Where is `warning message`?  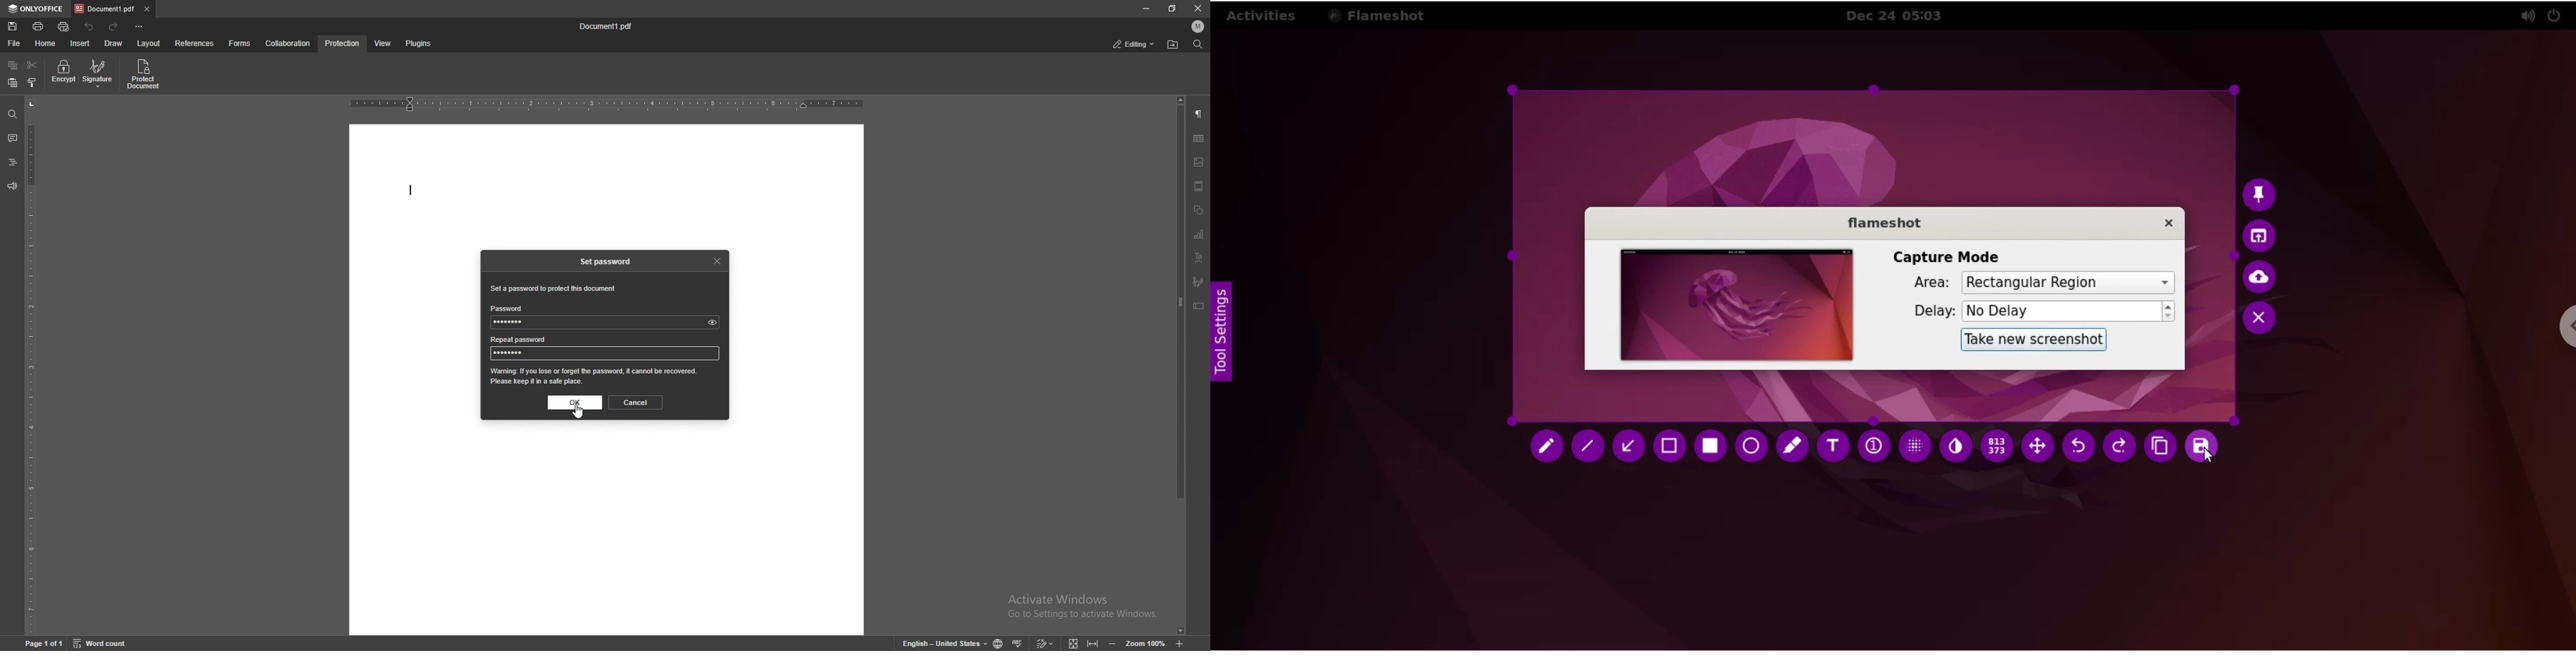
warning message is located at coordinates (595, 376).